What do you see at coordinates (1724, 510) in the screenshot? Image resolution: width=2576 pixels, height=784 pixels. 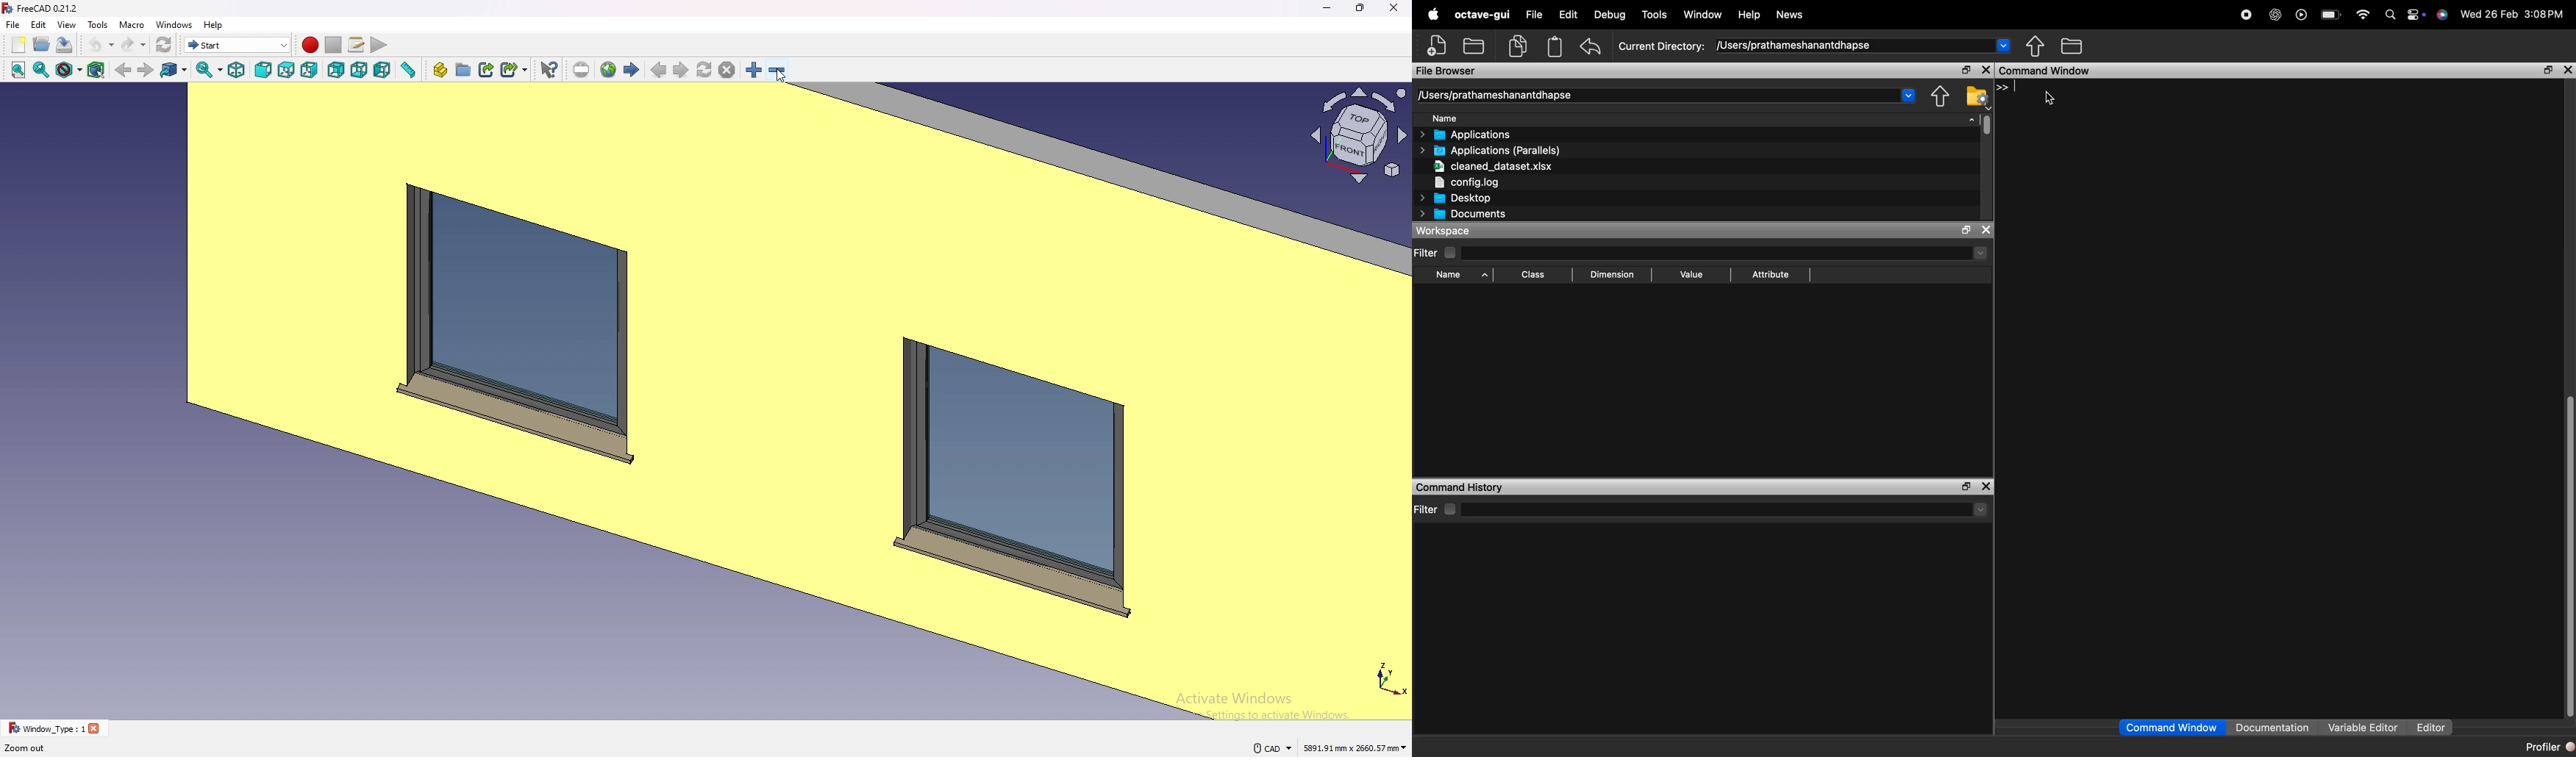 I see `search here` at bounding box center [1724, 510].